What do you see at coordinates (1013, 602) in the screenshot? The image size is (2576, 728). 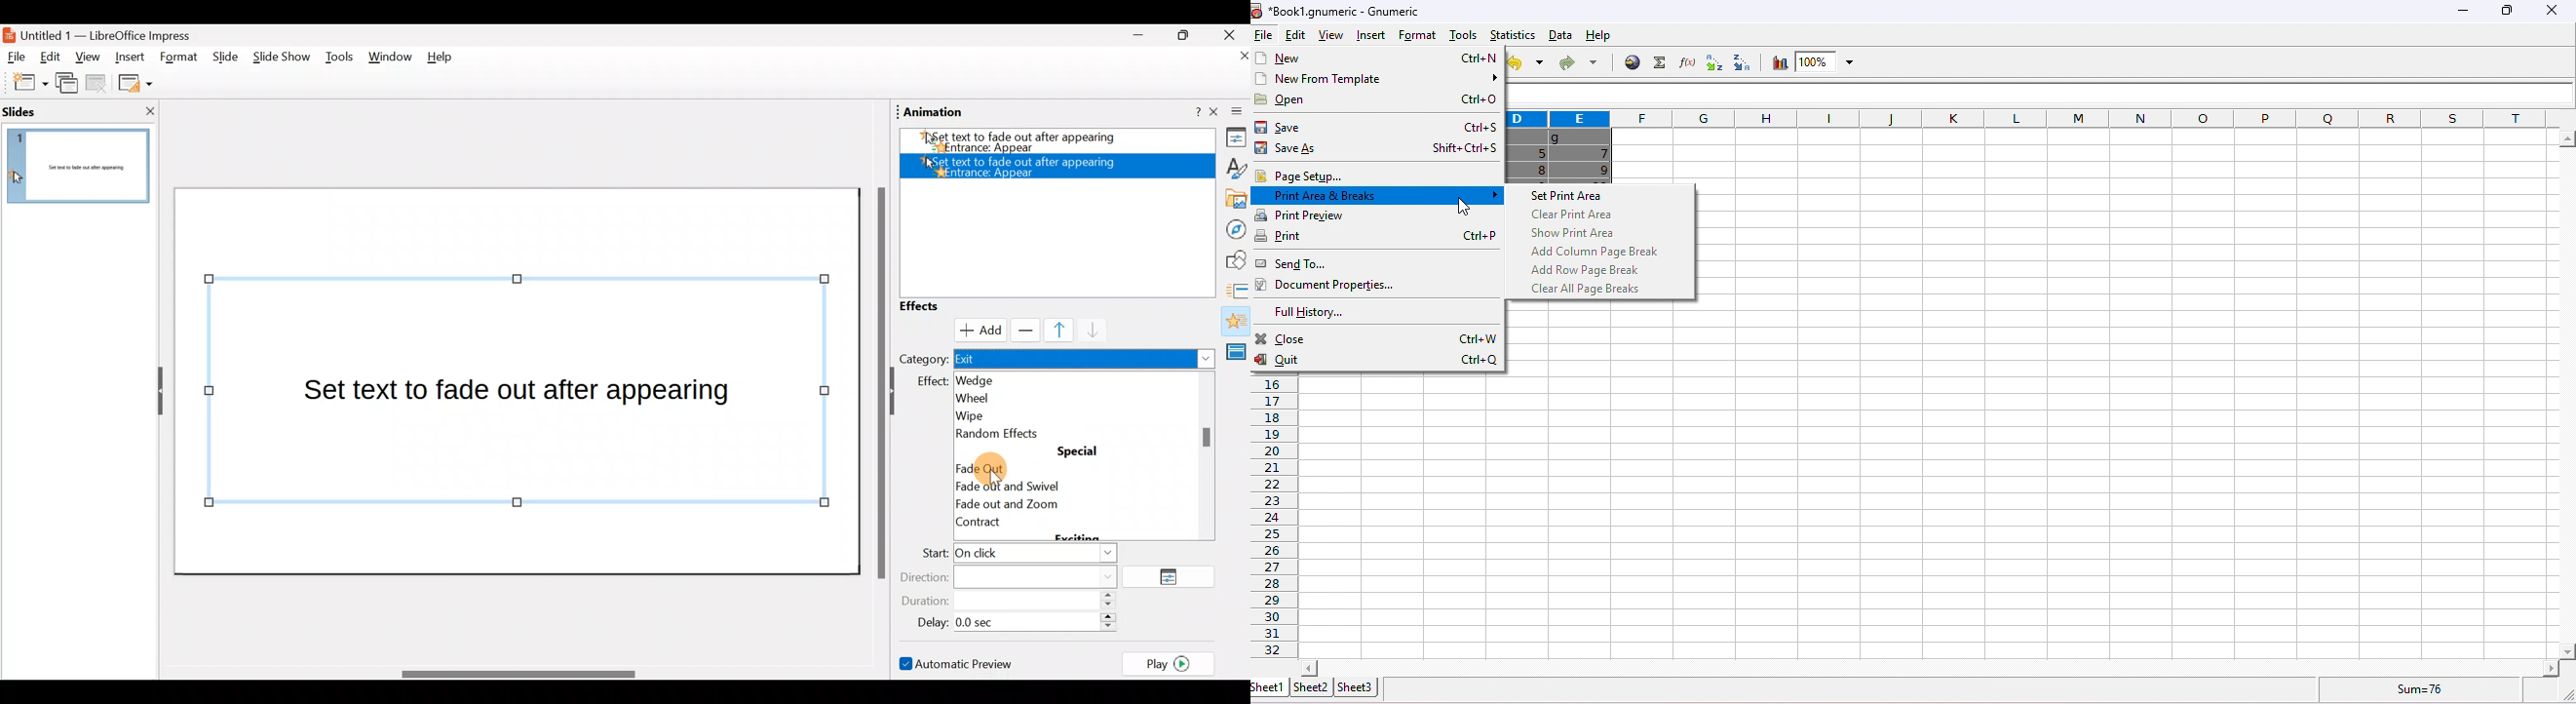 I see `Duration` at bounding box center [1013, 602].